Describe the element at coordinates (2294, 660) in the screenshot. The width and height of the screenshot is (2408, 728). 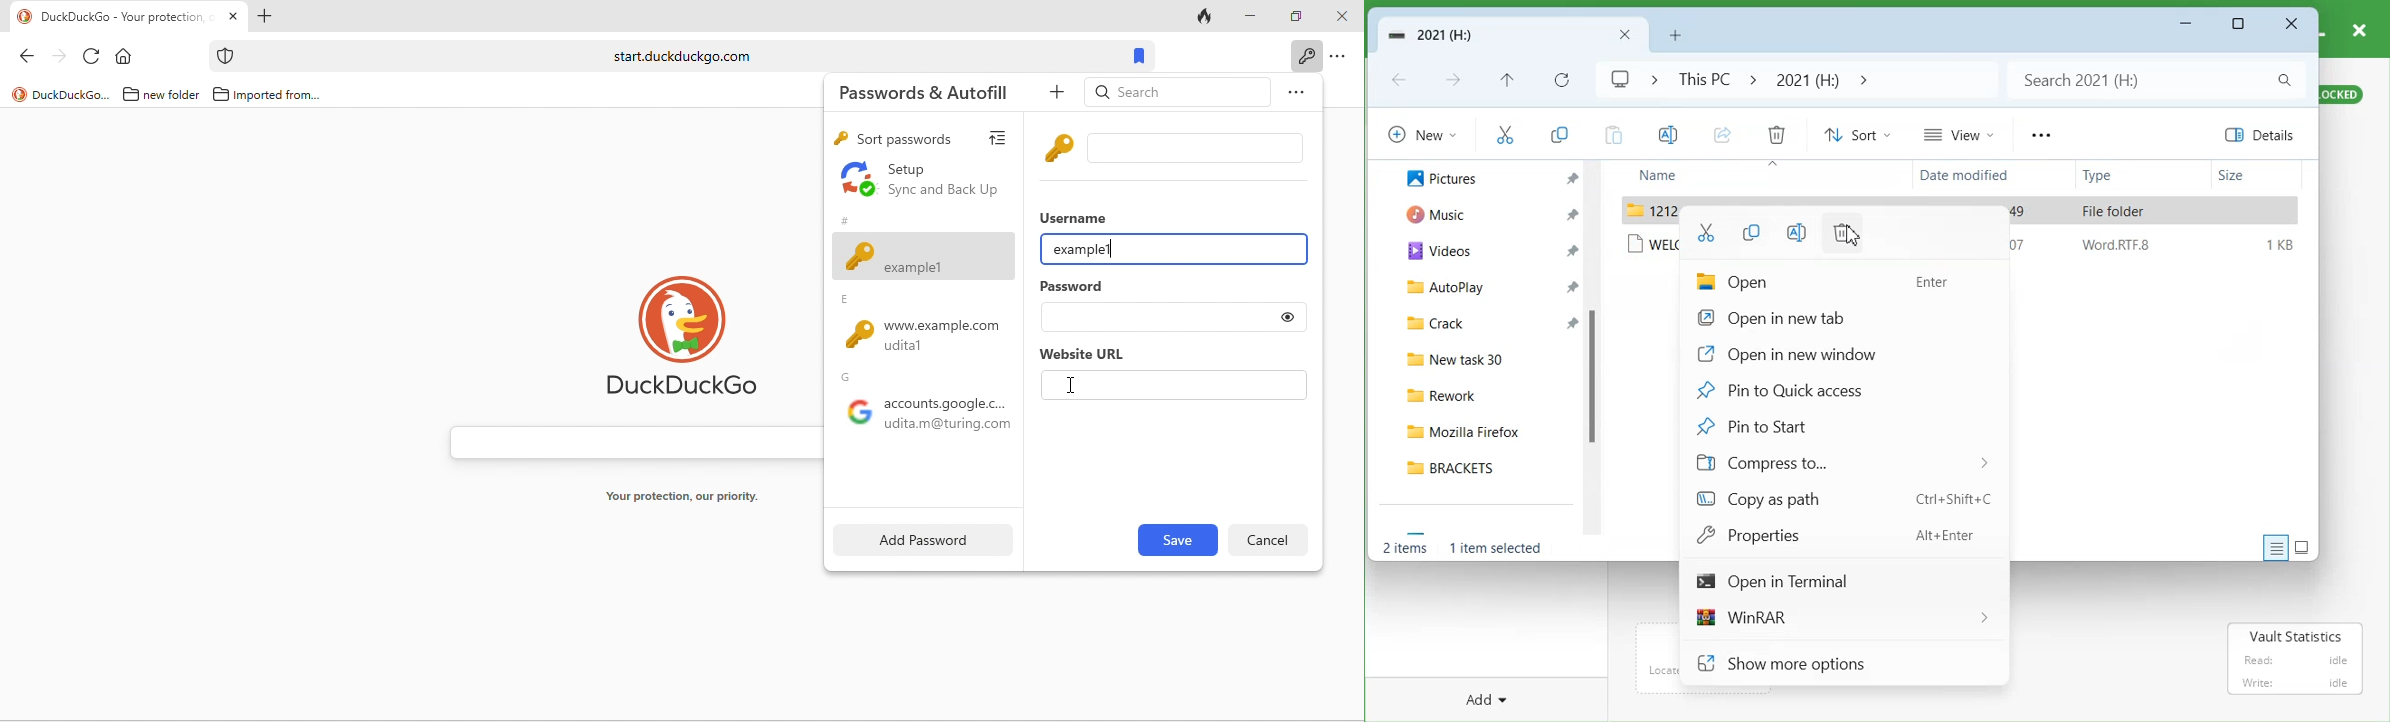
I see `Read: idle` at that location.